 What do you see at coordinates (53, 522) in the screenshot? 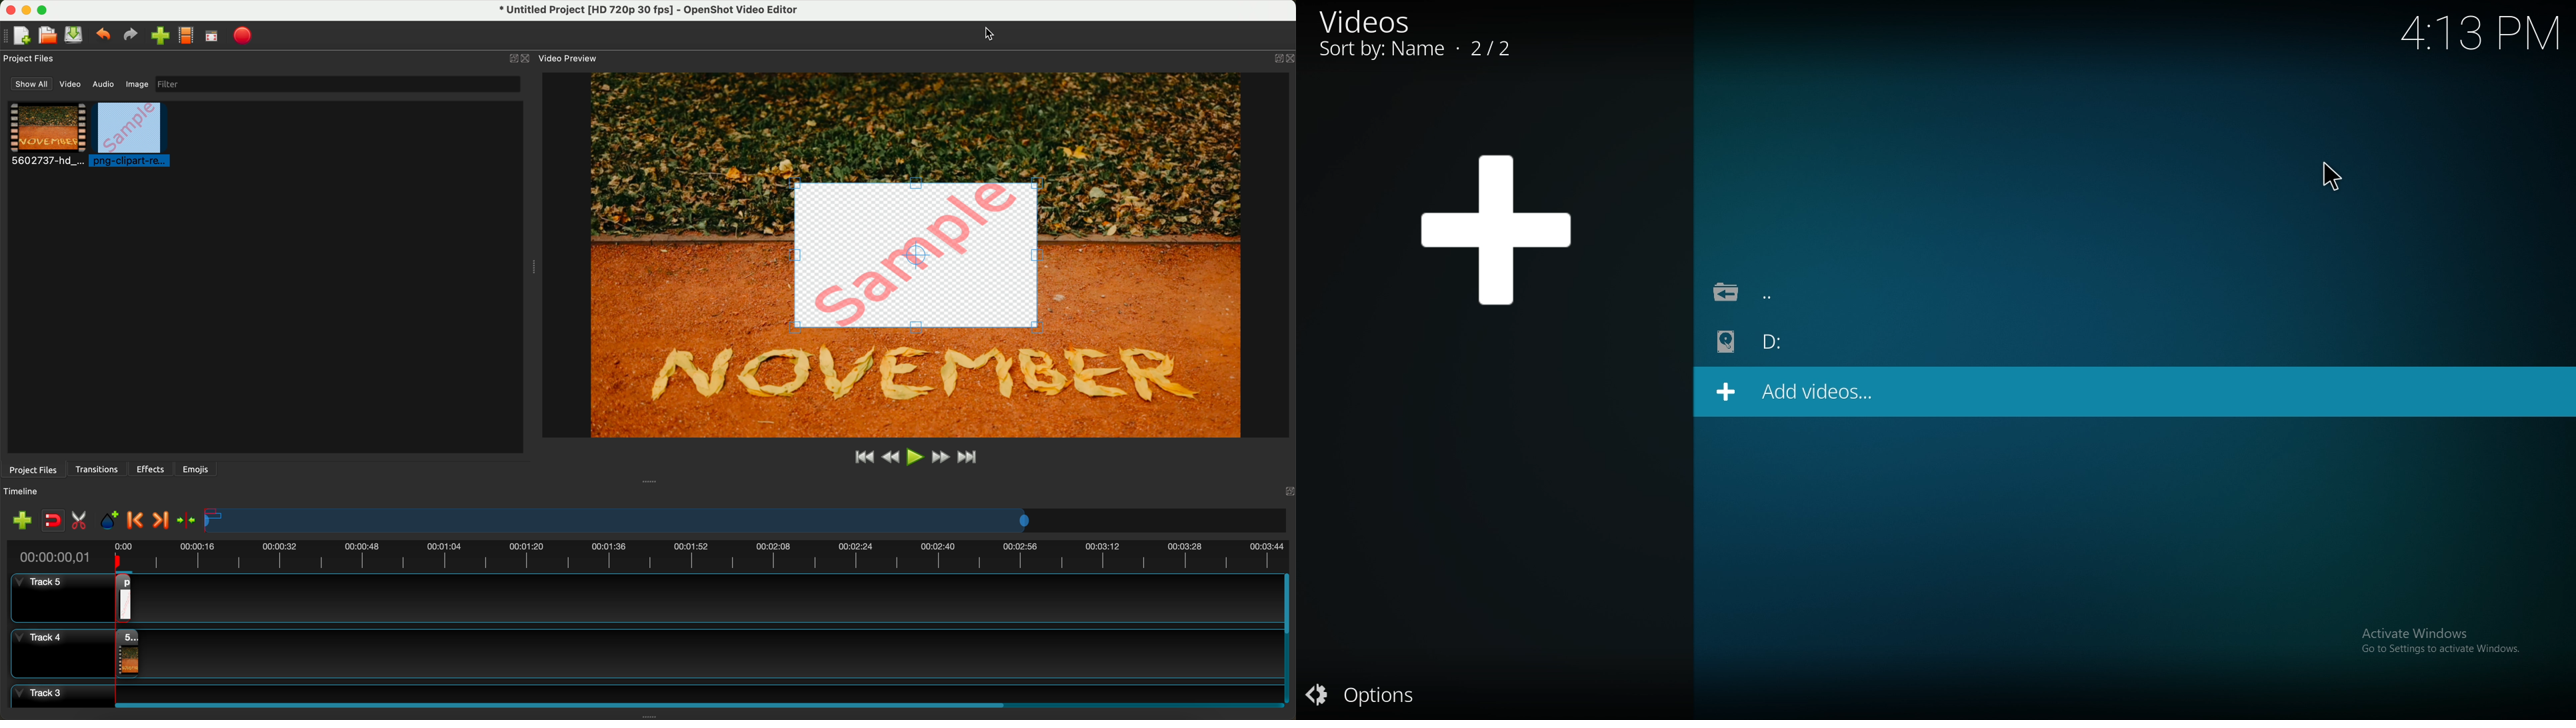
I see `disable snapping` at bounding box center [53, 522].